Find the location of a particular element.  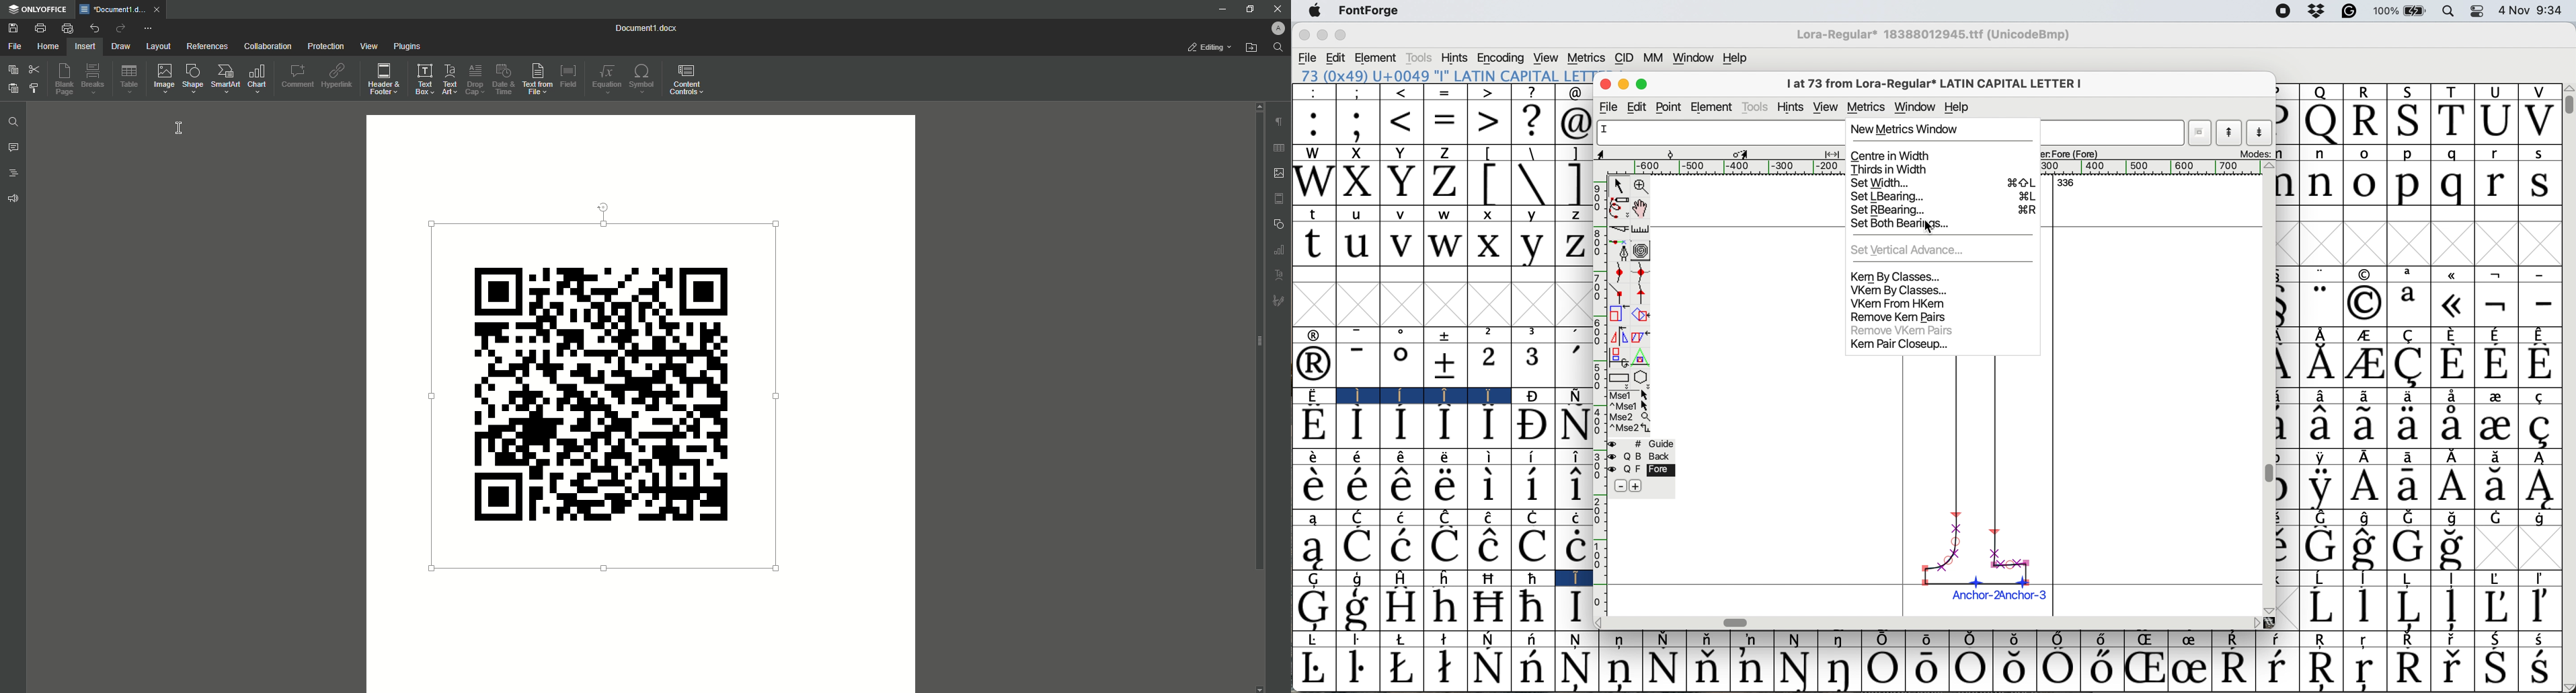

Symbol is located at coordinates (2497, 486).